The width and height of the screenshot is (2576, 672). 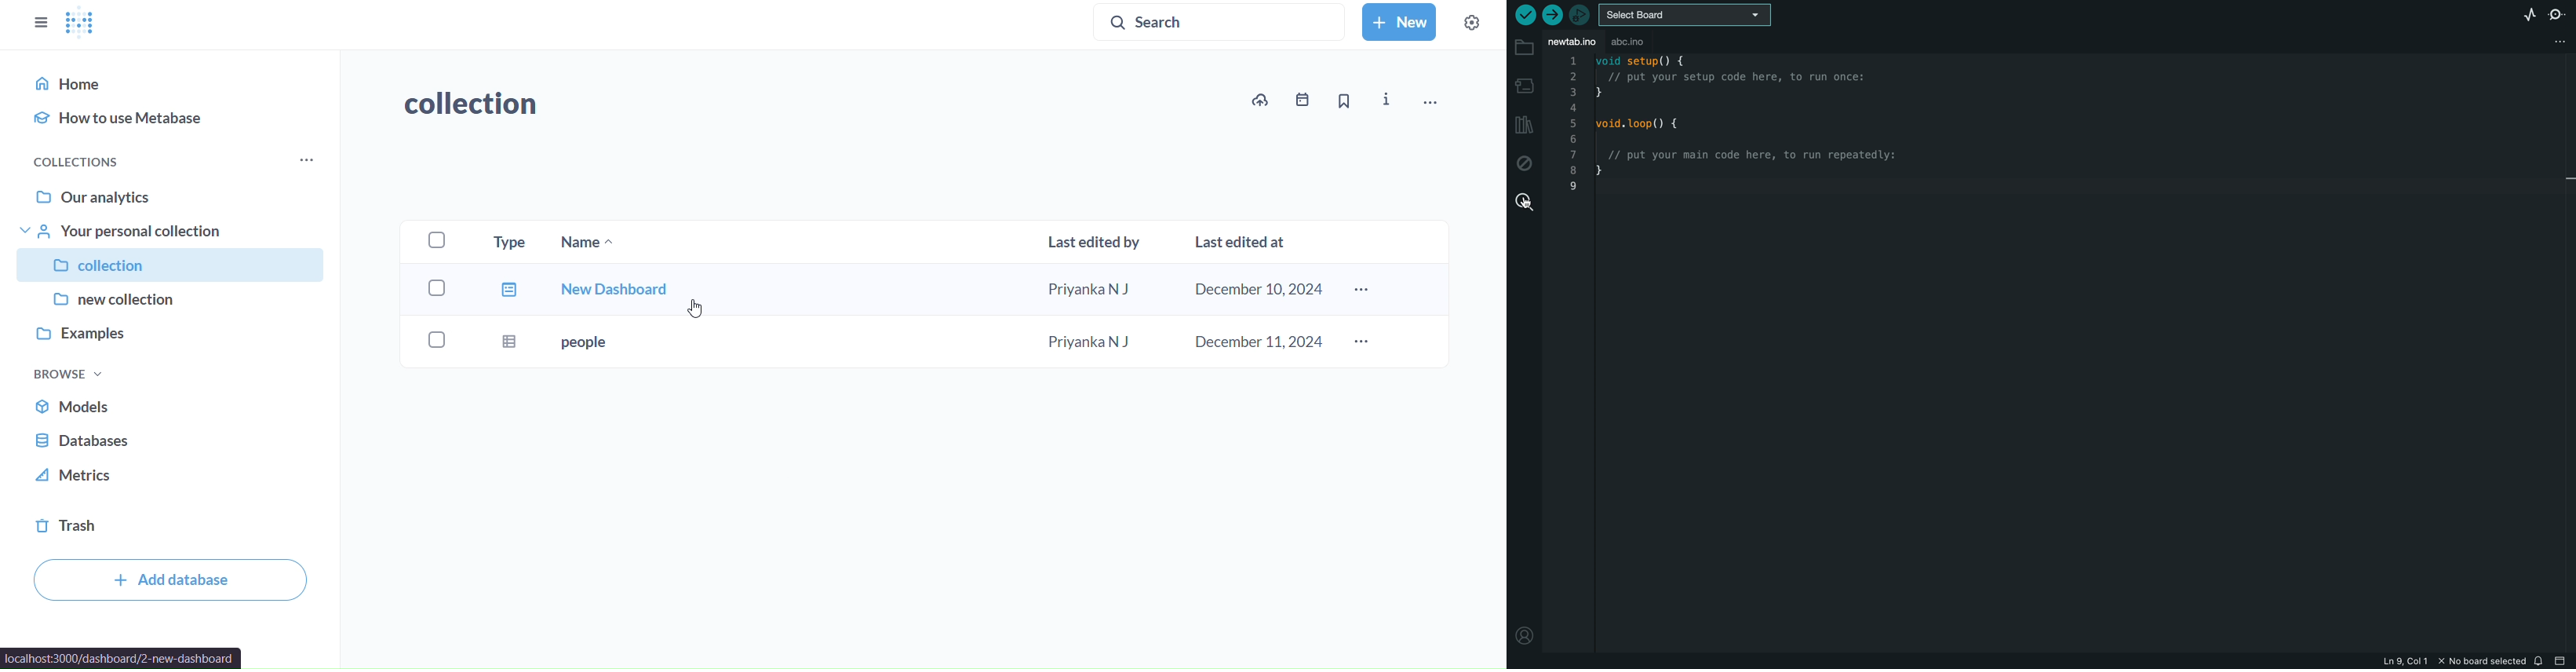 What do you see at coordinates (1088, 291) in the screenshot?
I see `Priyank N J` at bounding box center [1088, 291].